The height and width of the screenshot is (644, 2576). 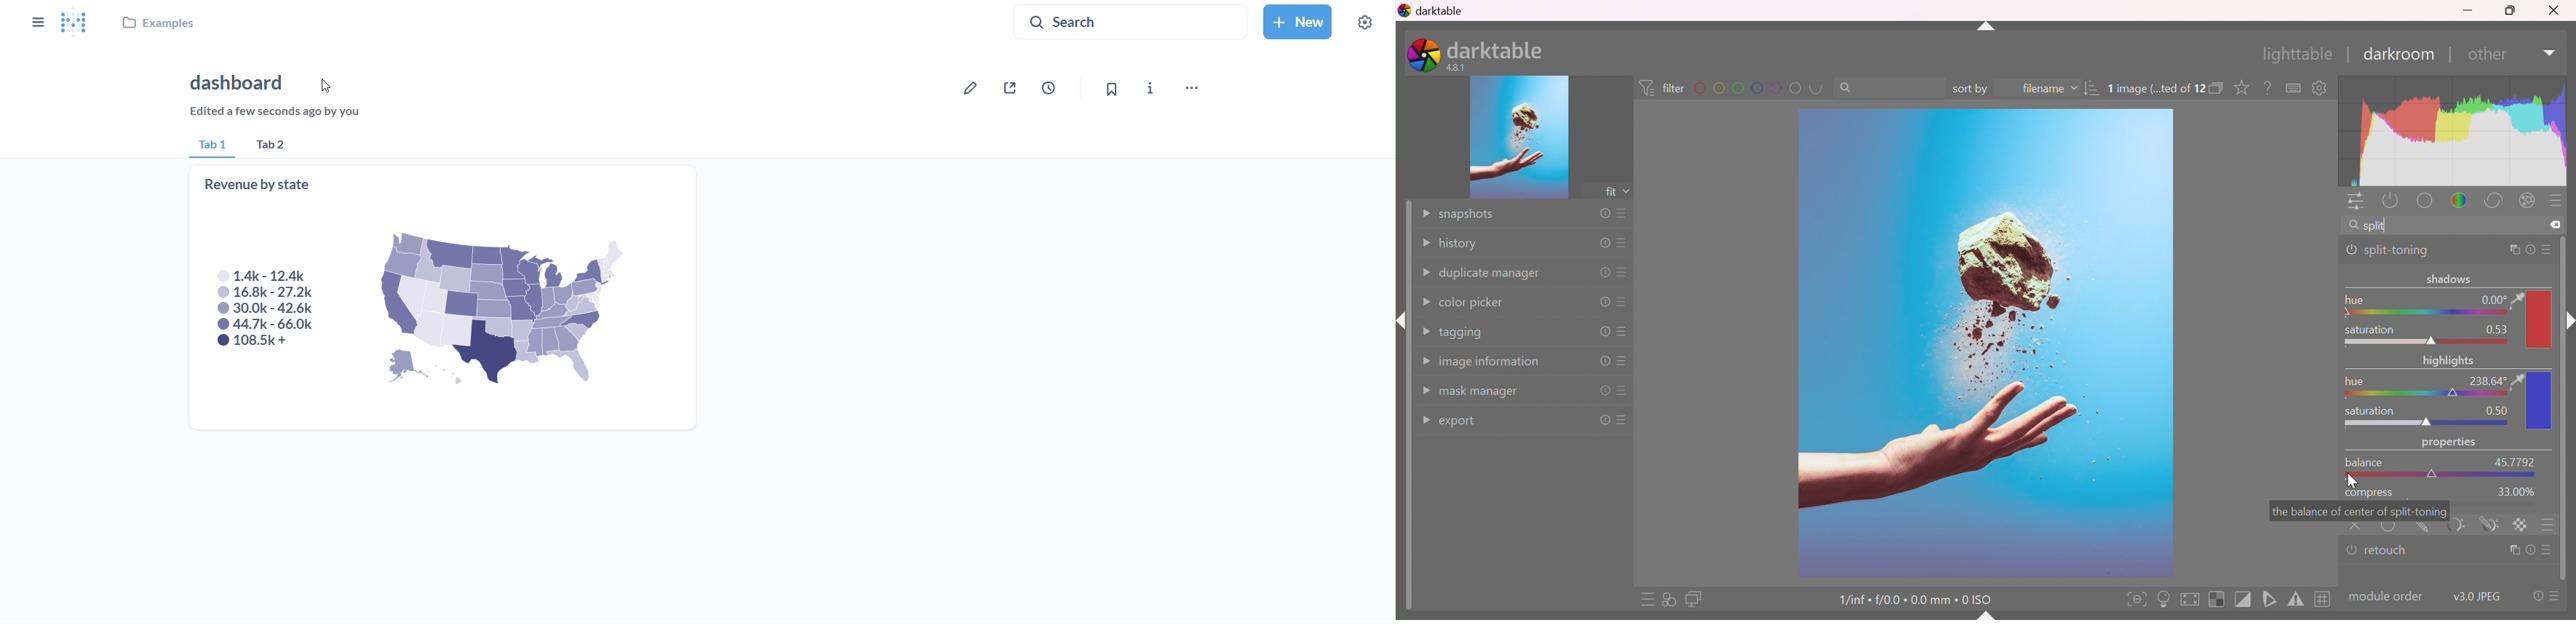 I want to click on 0.00 °, so click(x=2494, y=299).